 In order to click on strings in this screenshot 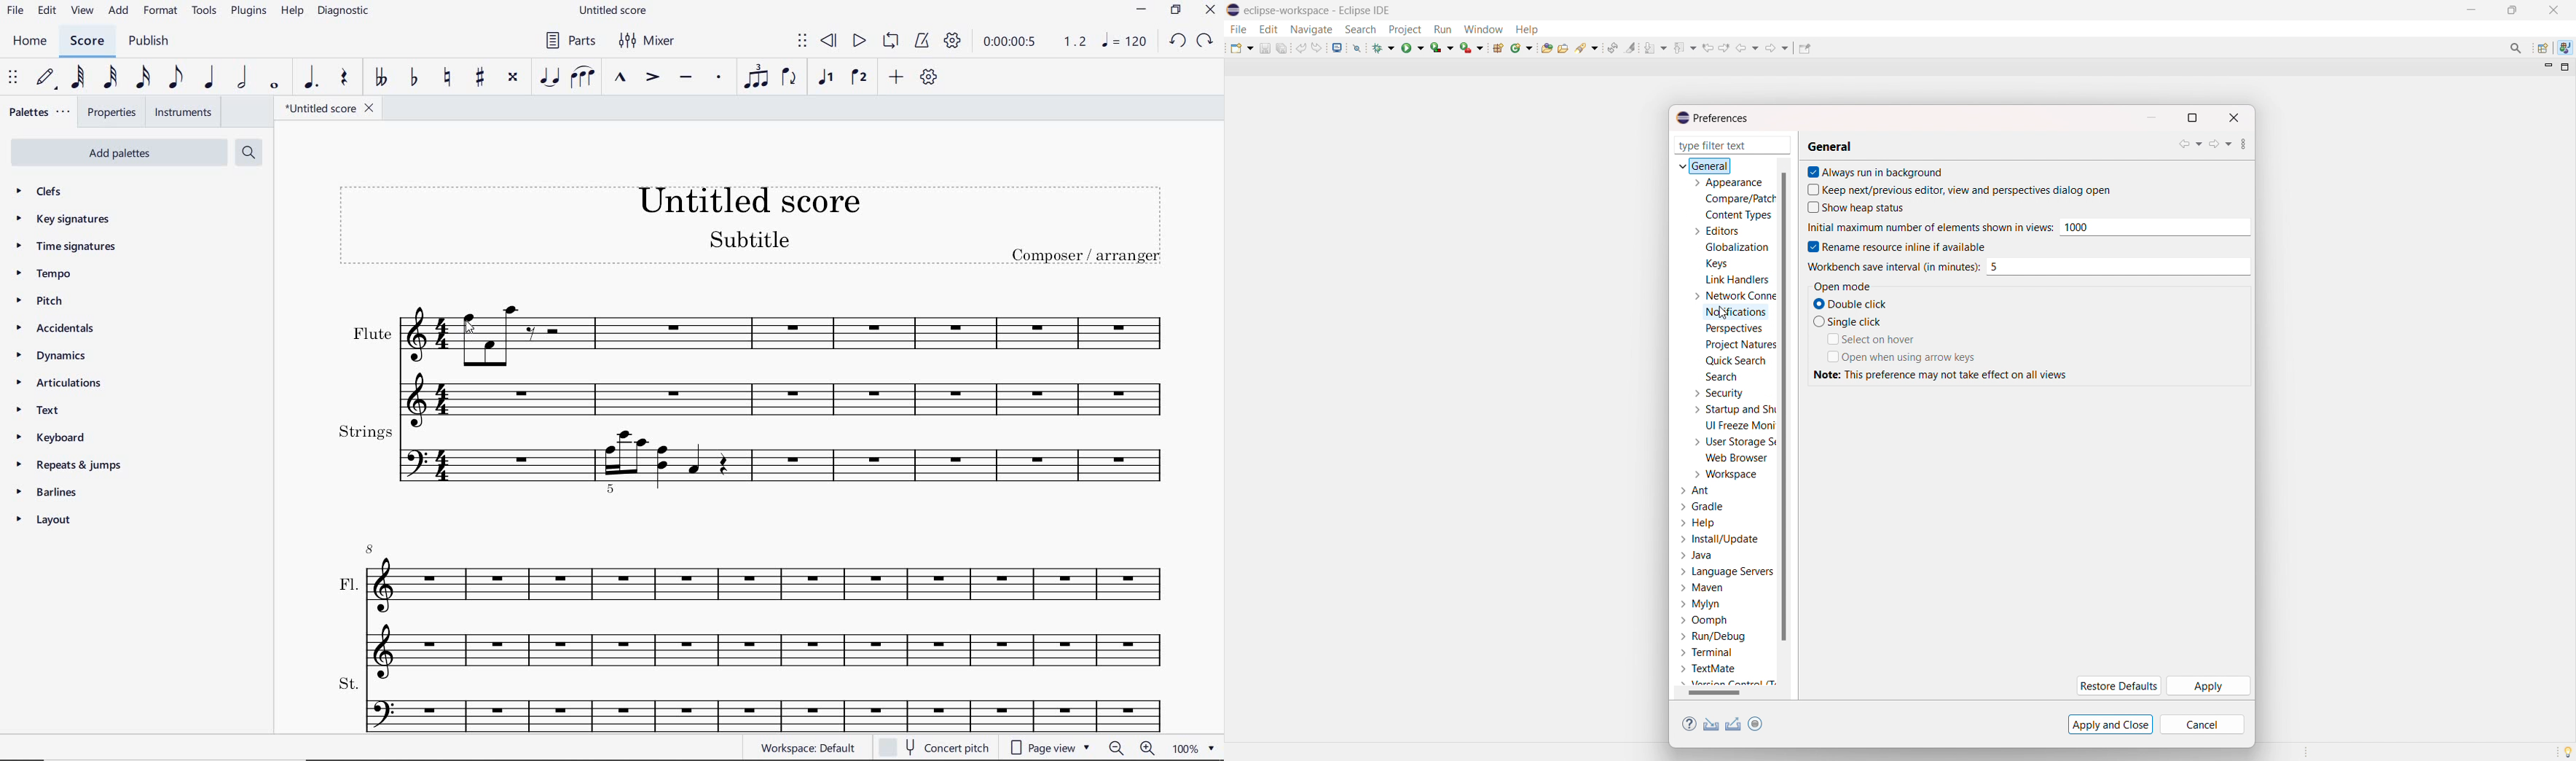, I will do `click(753, 457)`.